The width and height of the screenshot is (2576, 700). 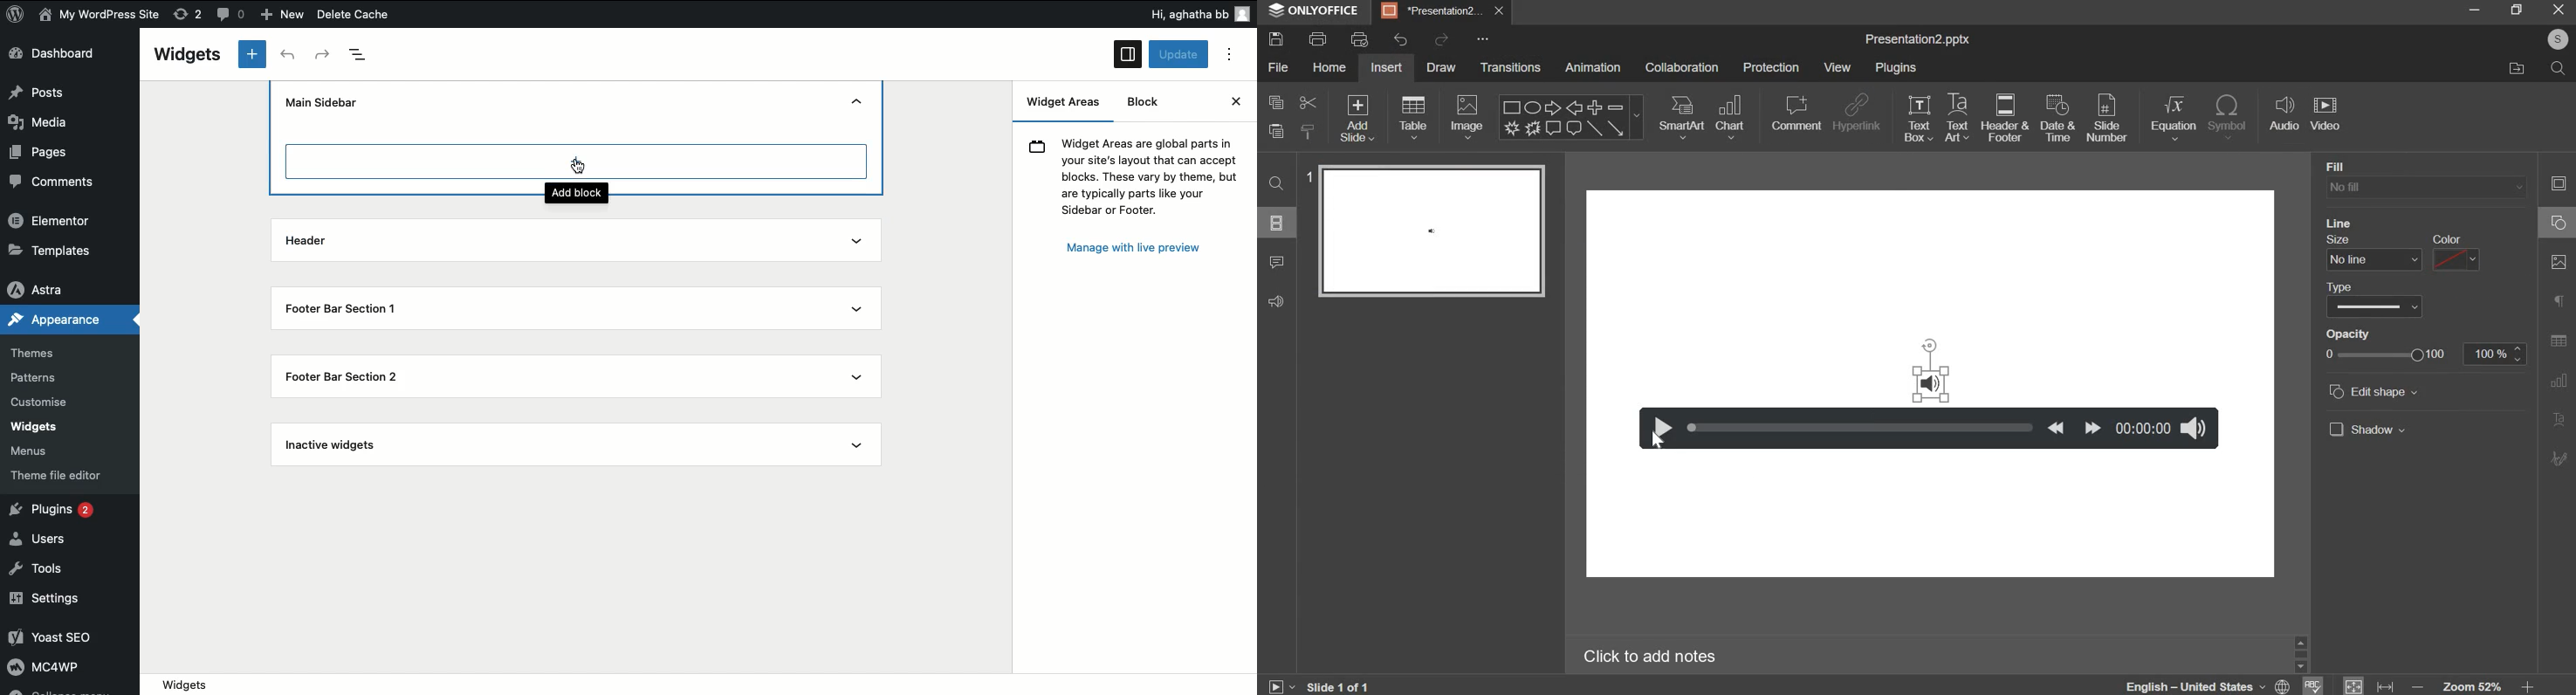 I want to click on close, so click(x=1499, y=11).